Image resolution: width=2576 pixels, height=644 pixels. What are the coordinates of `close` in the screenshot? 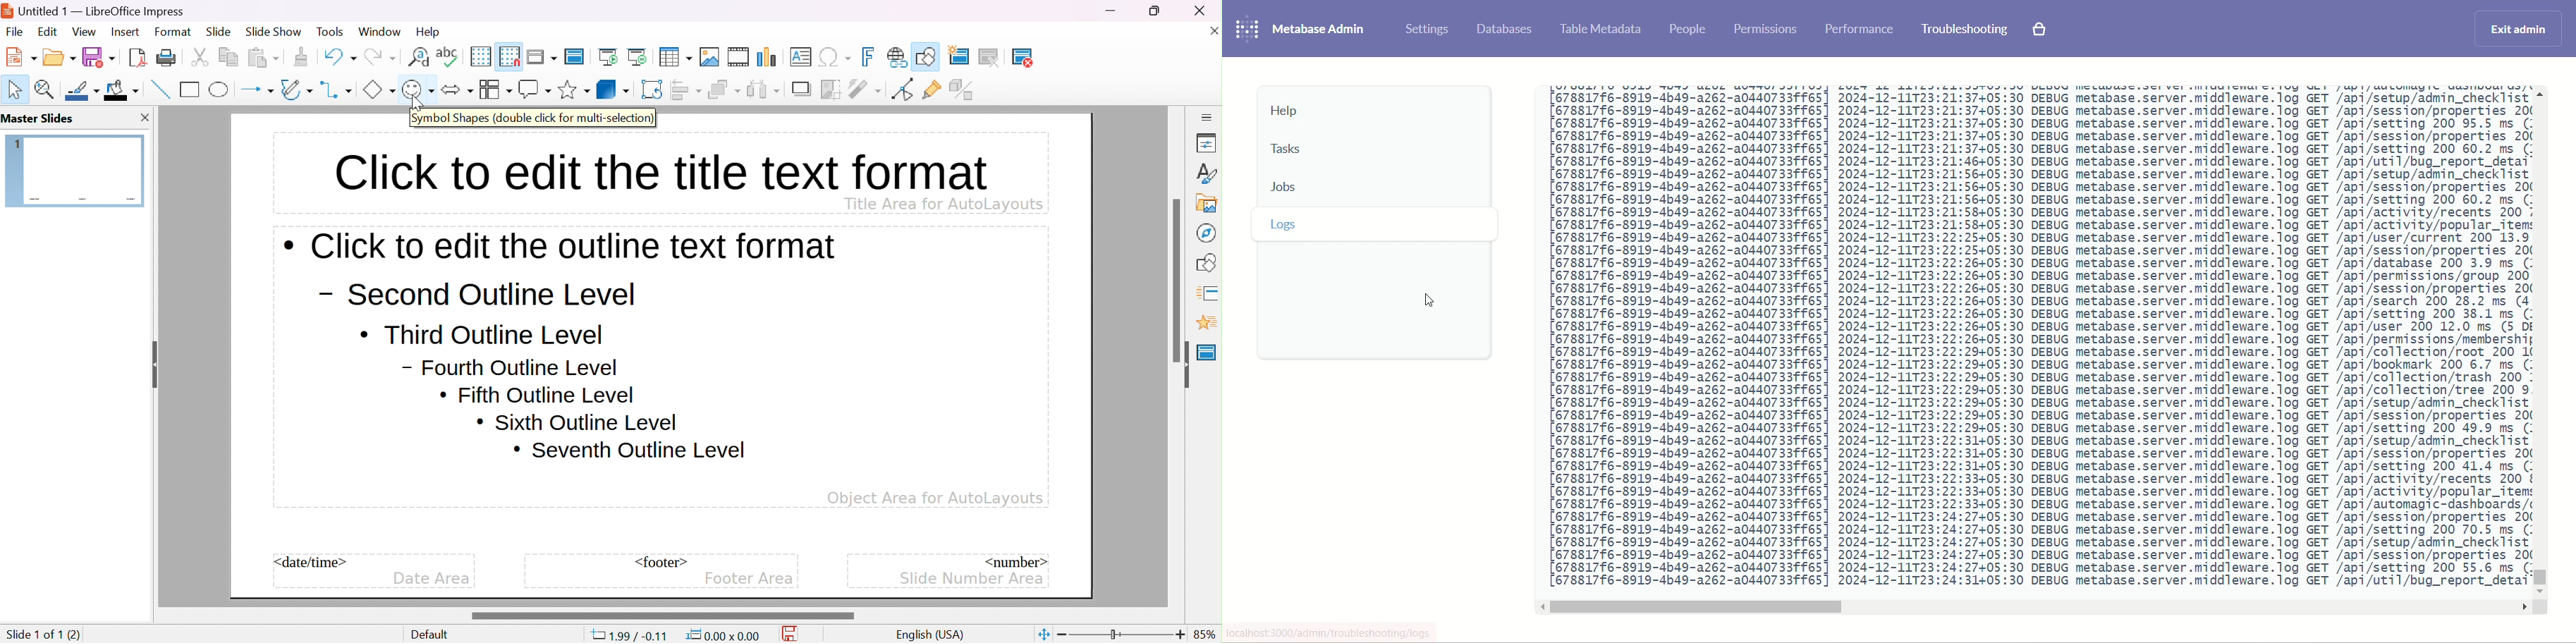 It's located at (1212, 30).